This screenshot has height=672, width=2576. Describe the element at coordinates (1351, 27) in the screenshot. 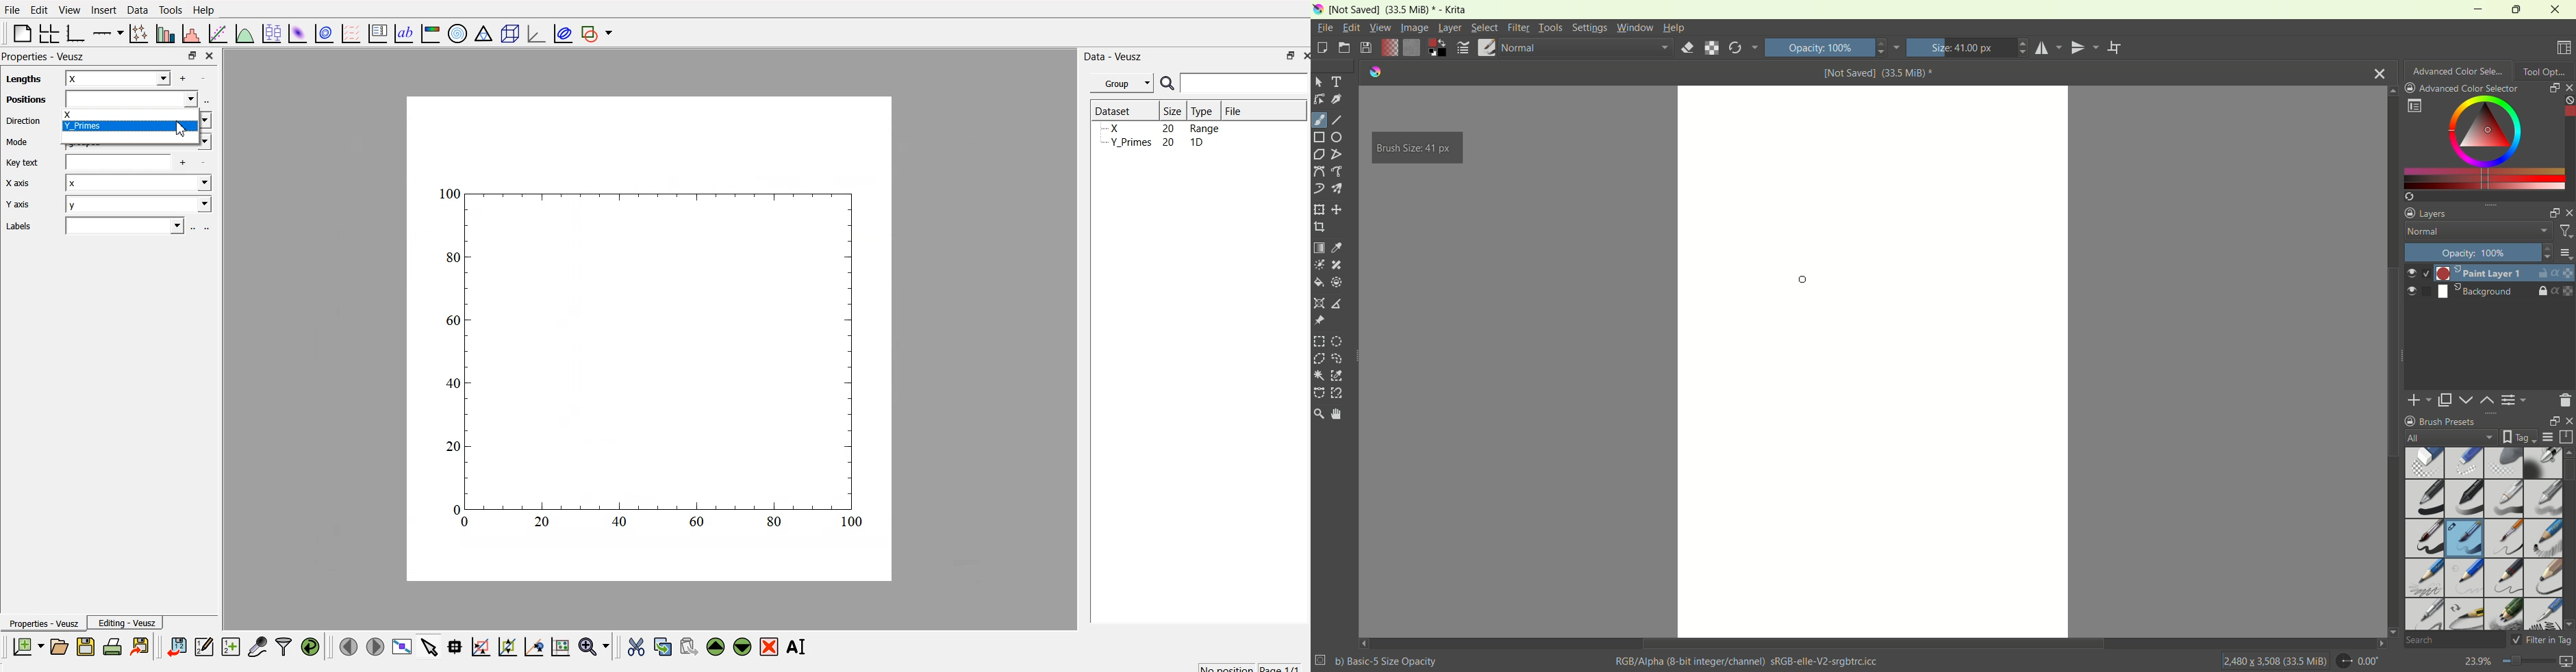

I see `edit` at that location.